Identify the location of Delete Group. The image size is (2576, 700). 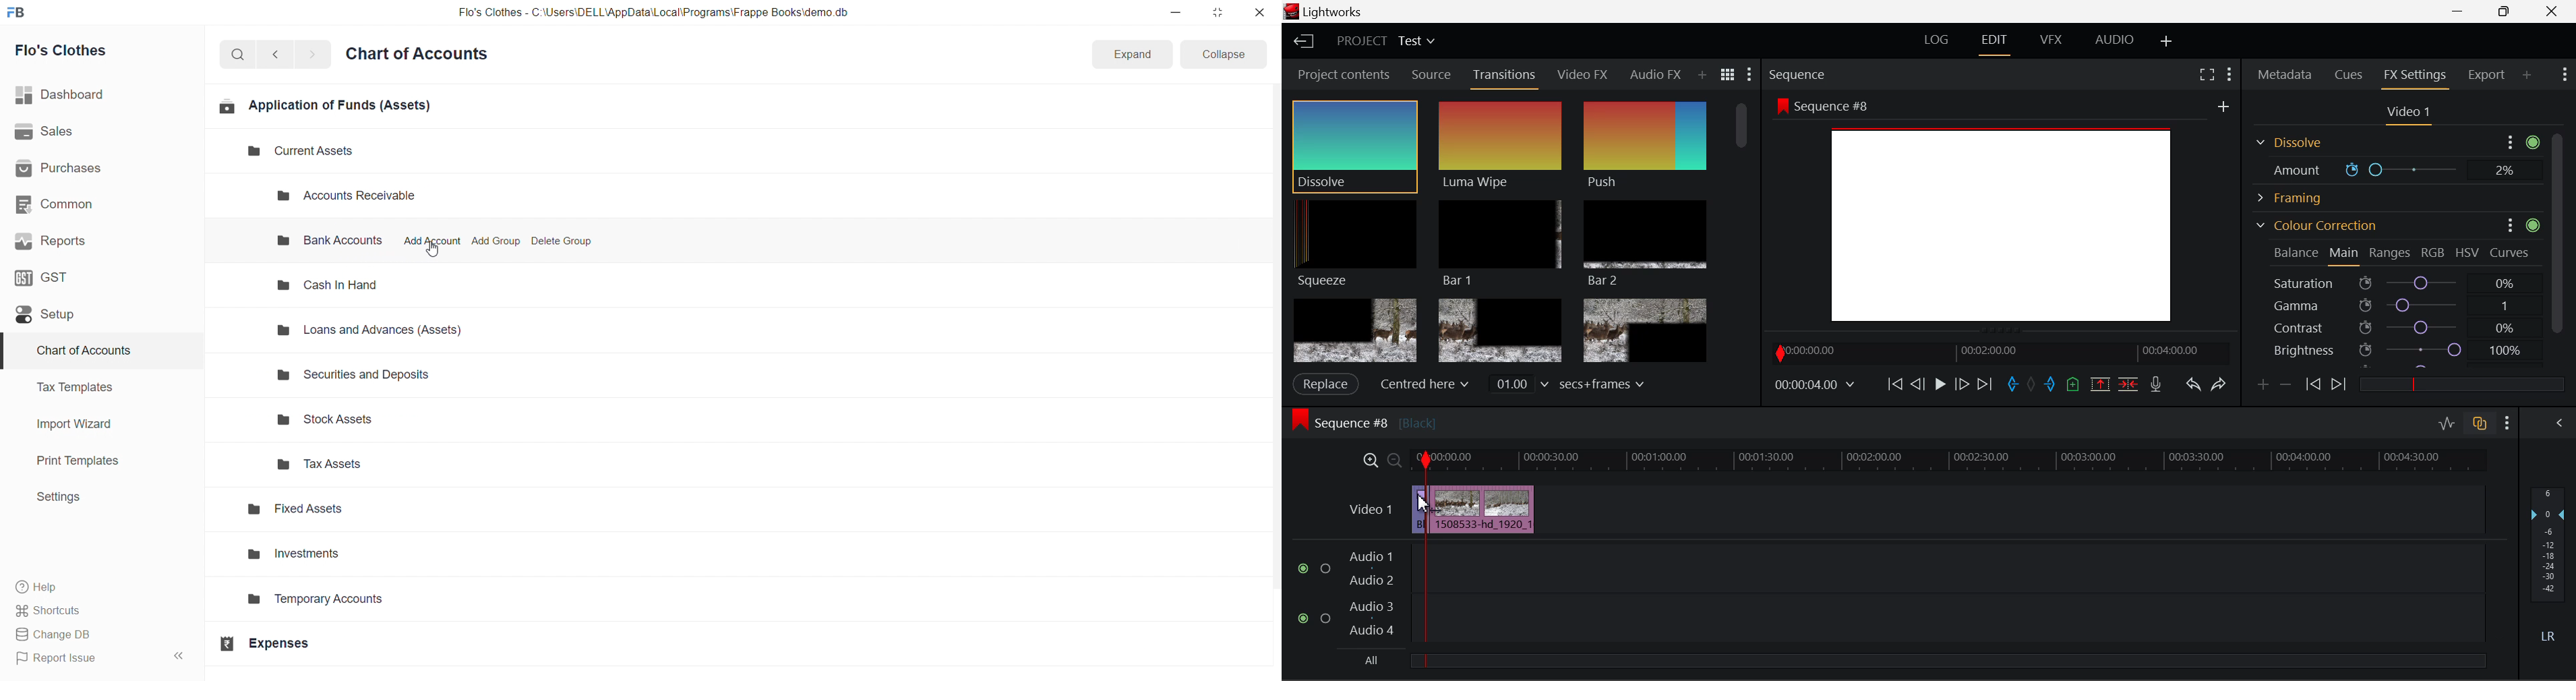
(562, 241).